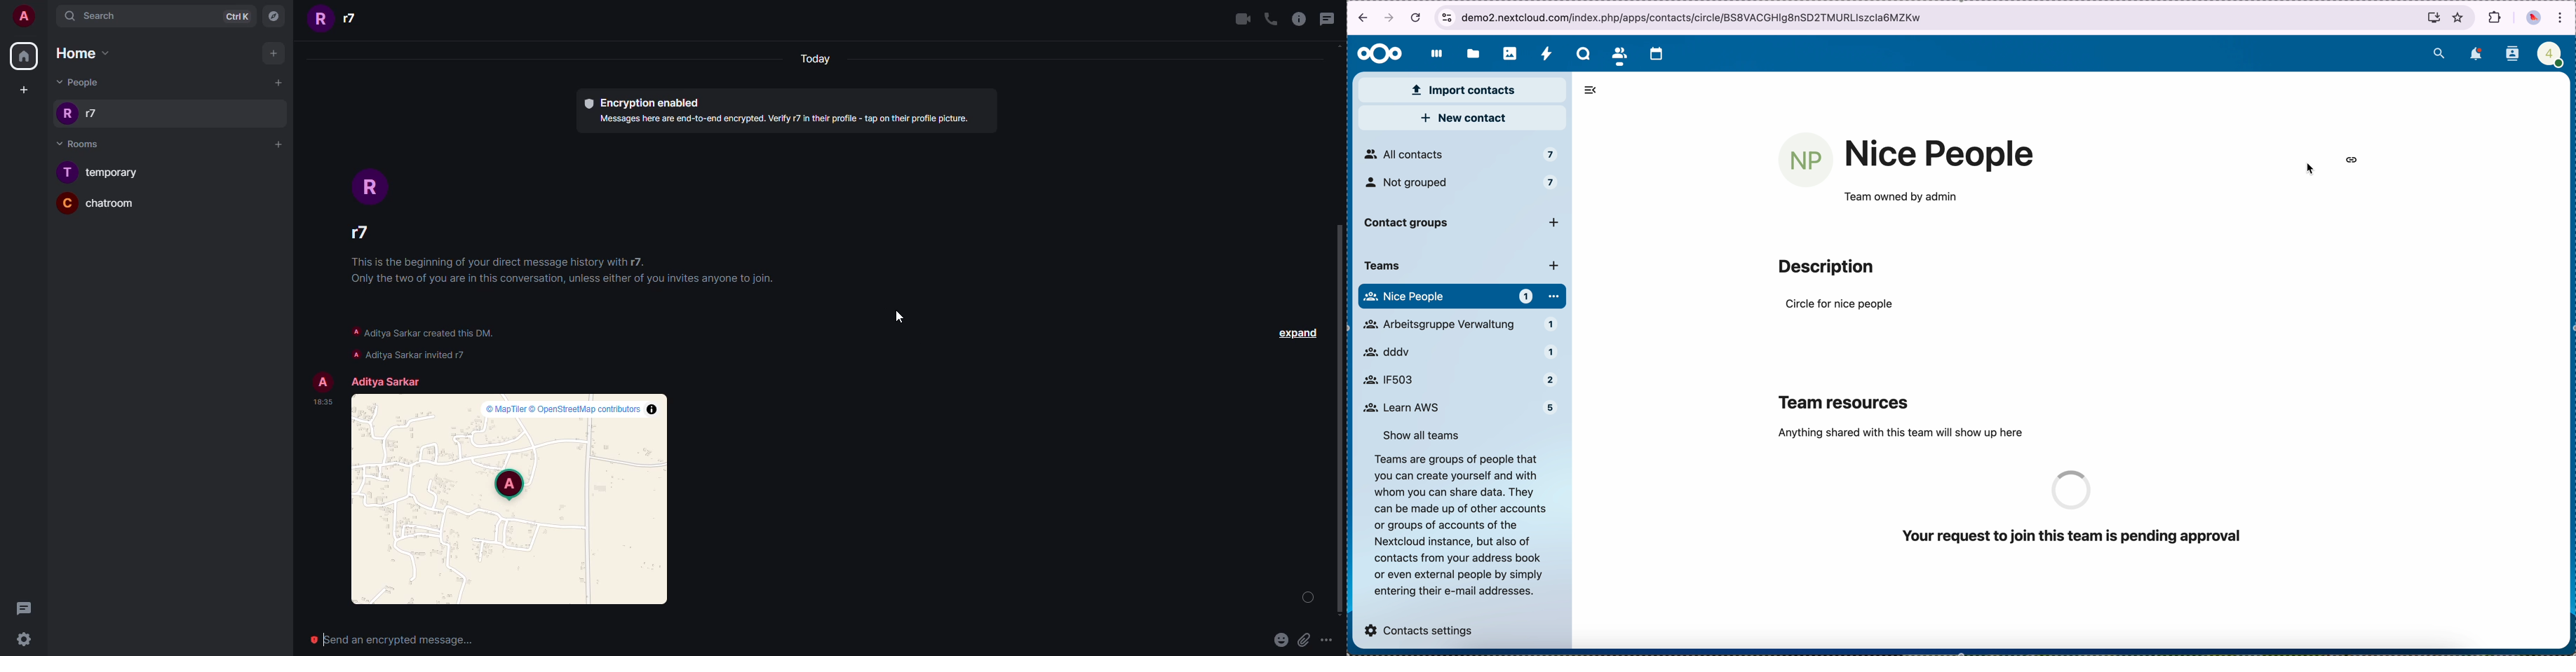 The height and width of the screenshot is (672, 2576). What do you see at coordinates (2475, 55) in the screenshot?
I see `notifications` at bounding box center [2475, 55].